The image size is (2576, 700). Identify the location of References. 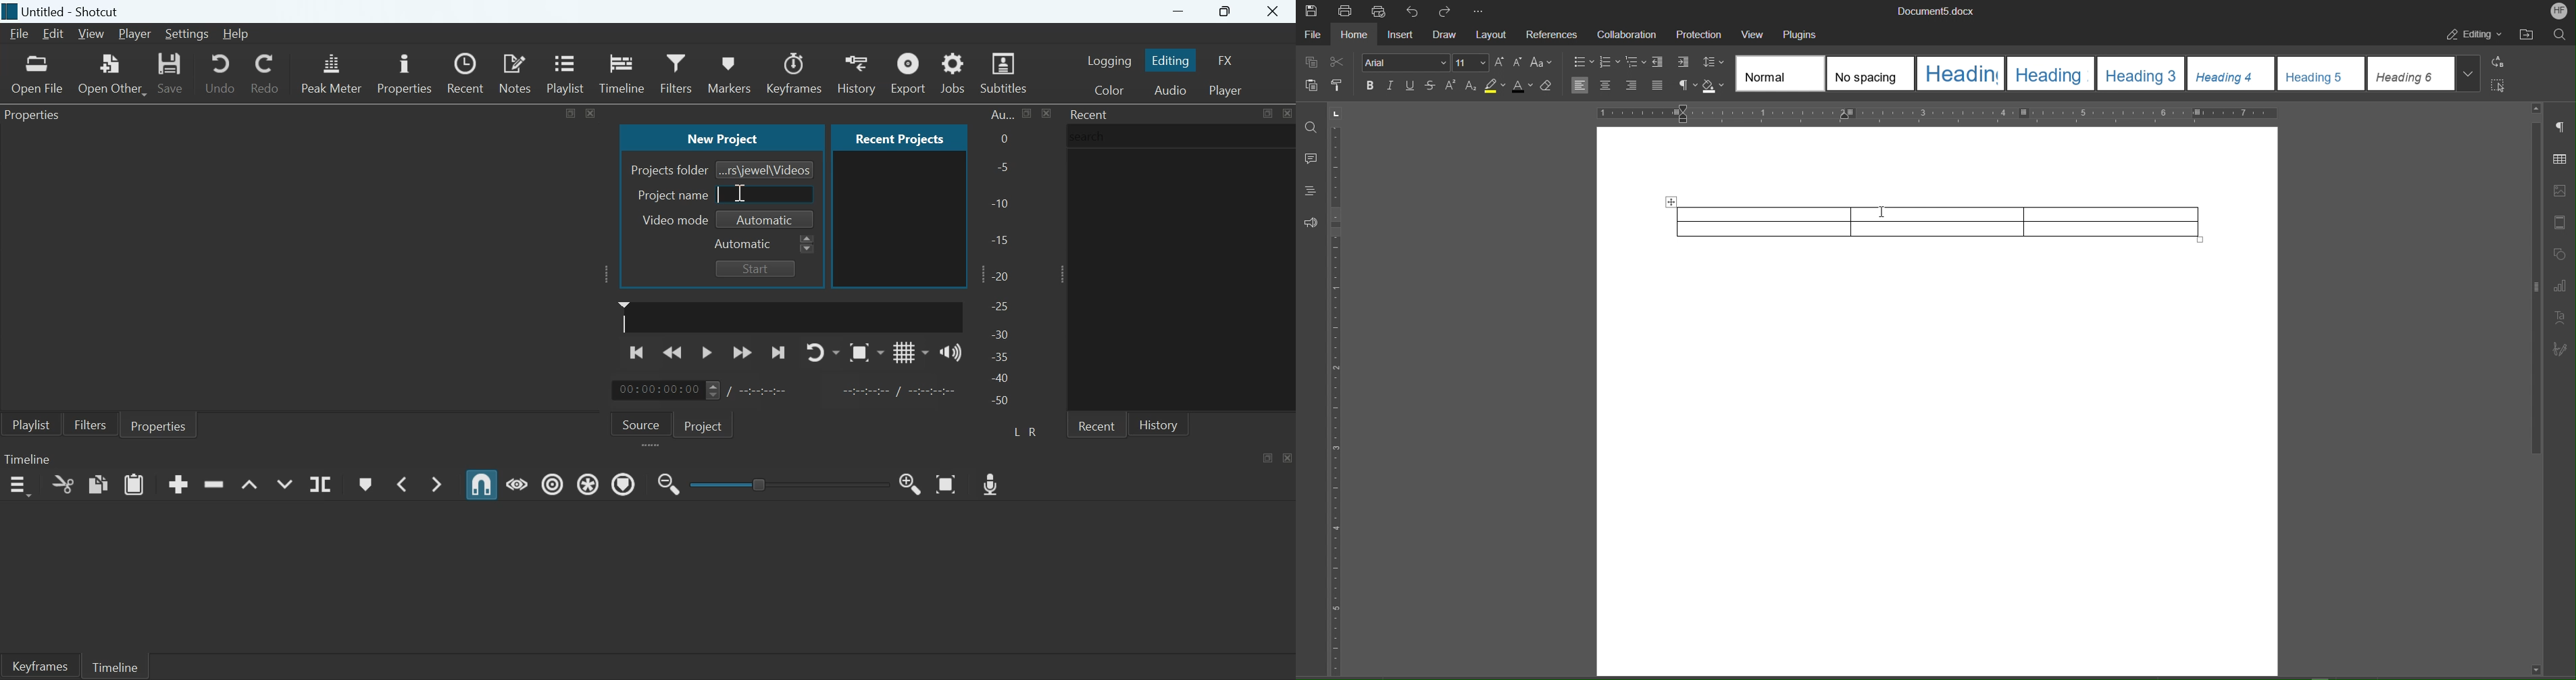
(1552, 36).